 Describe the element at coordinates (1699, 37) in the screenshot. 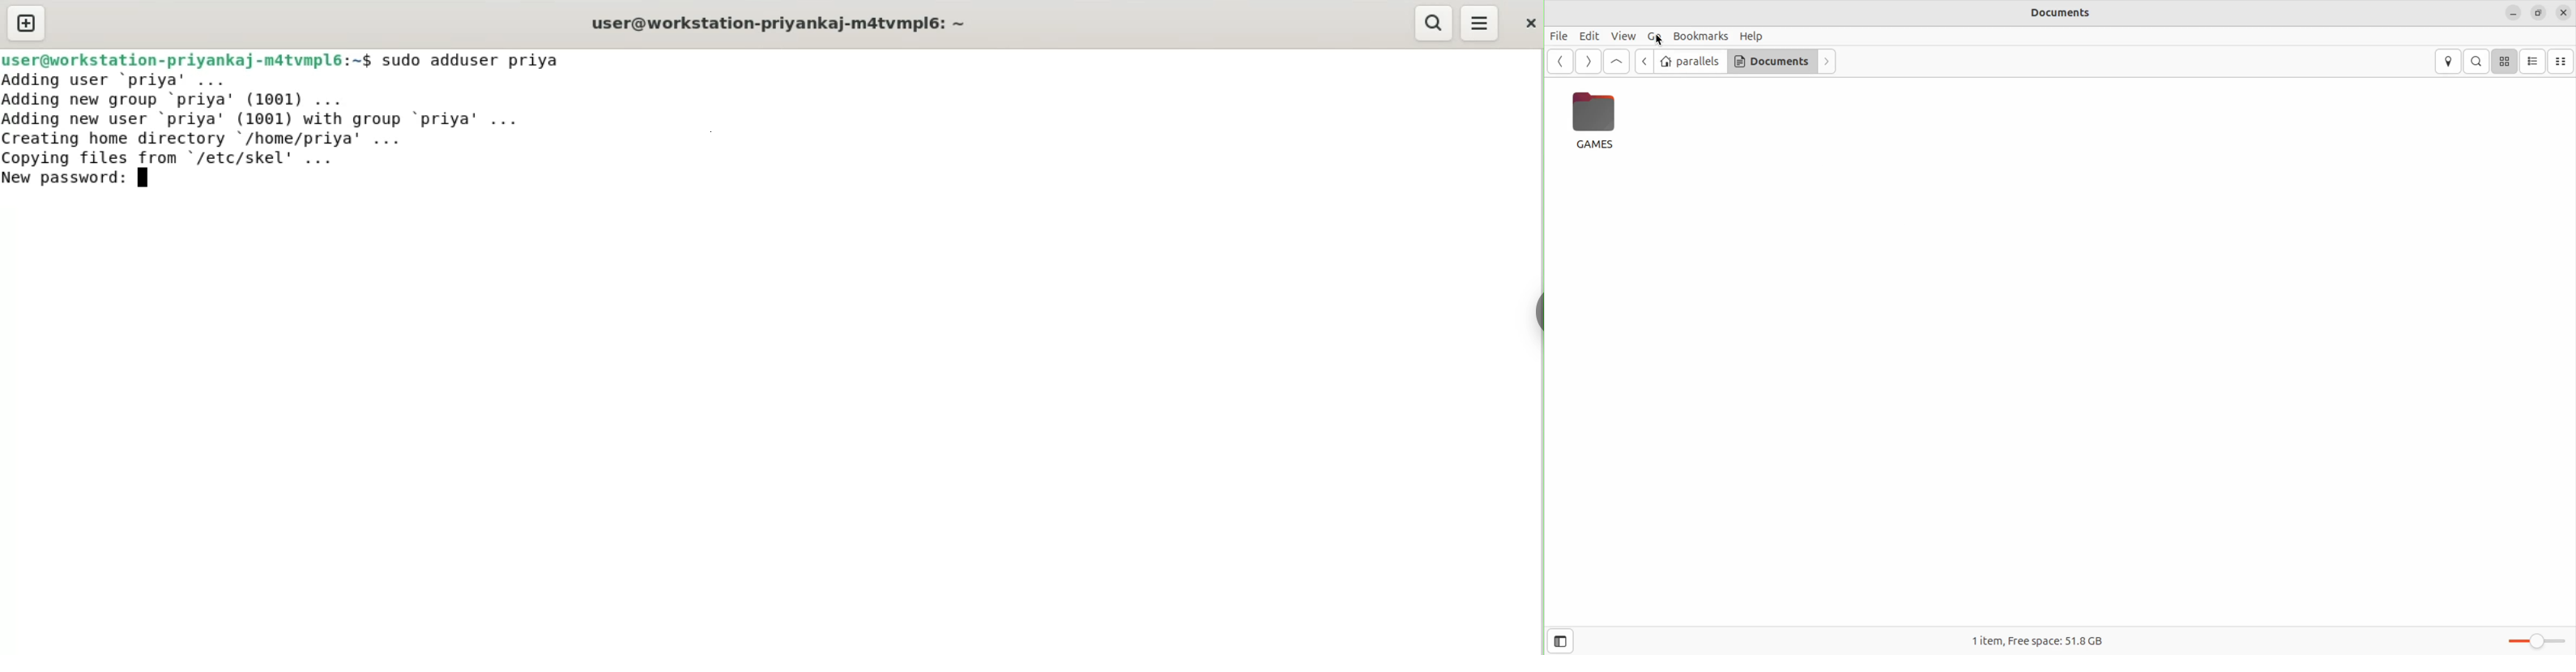

I see `book marks` at that location.